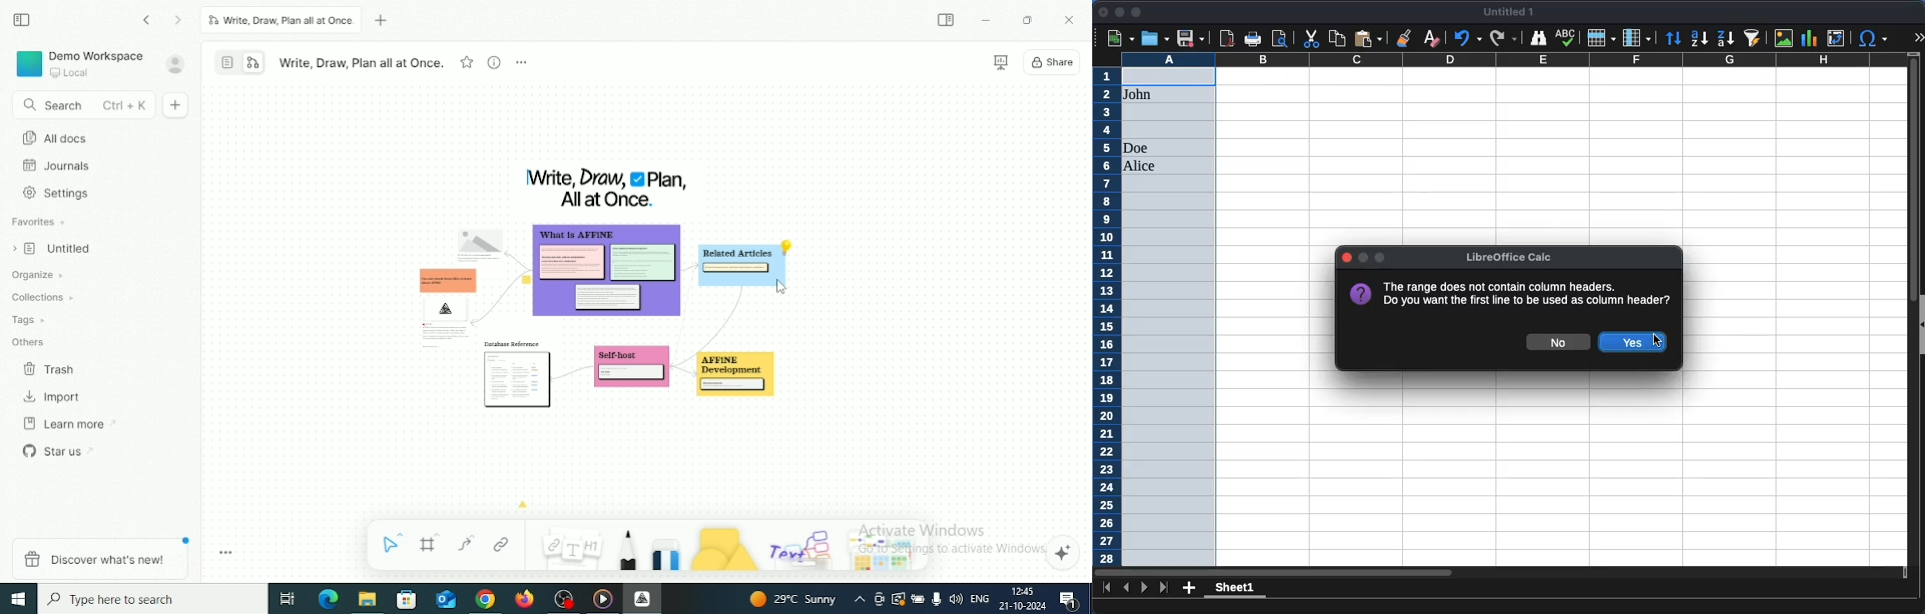 This screenshot has height=616, width=1932. What do you see at coordinates (1700, 39) in the screenshot?
I see `ascending` at bounding box center [1700, 39].